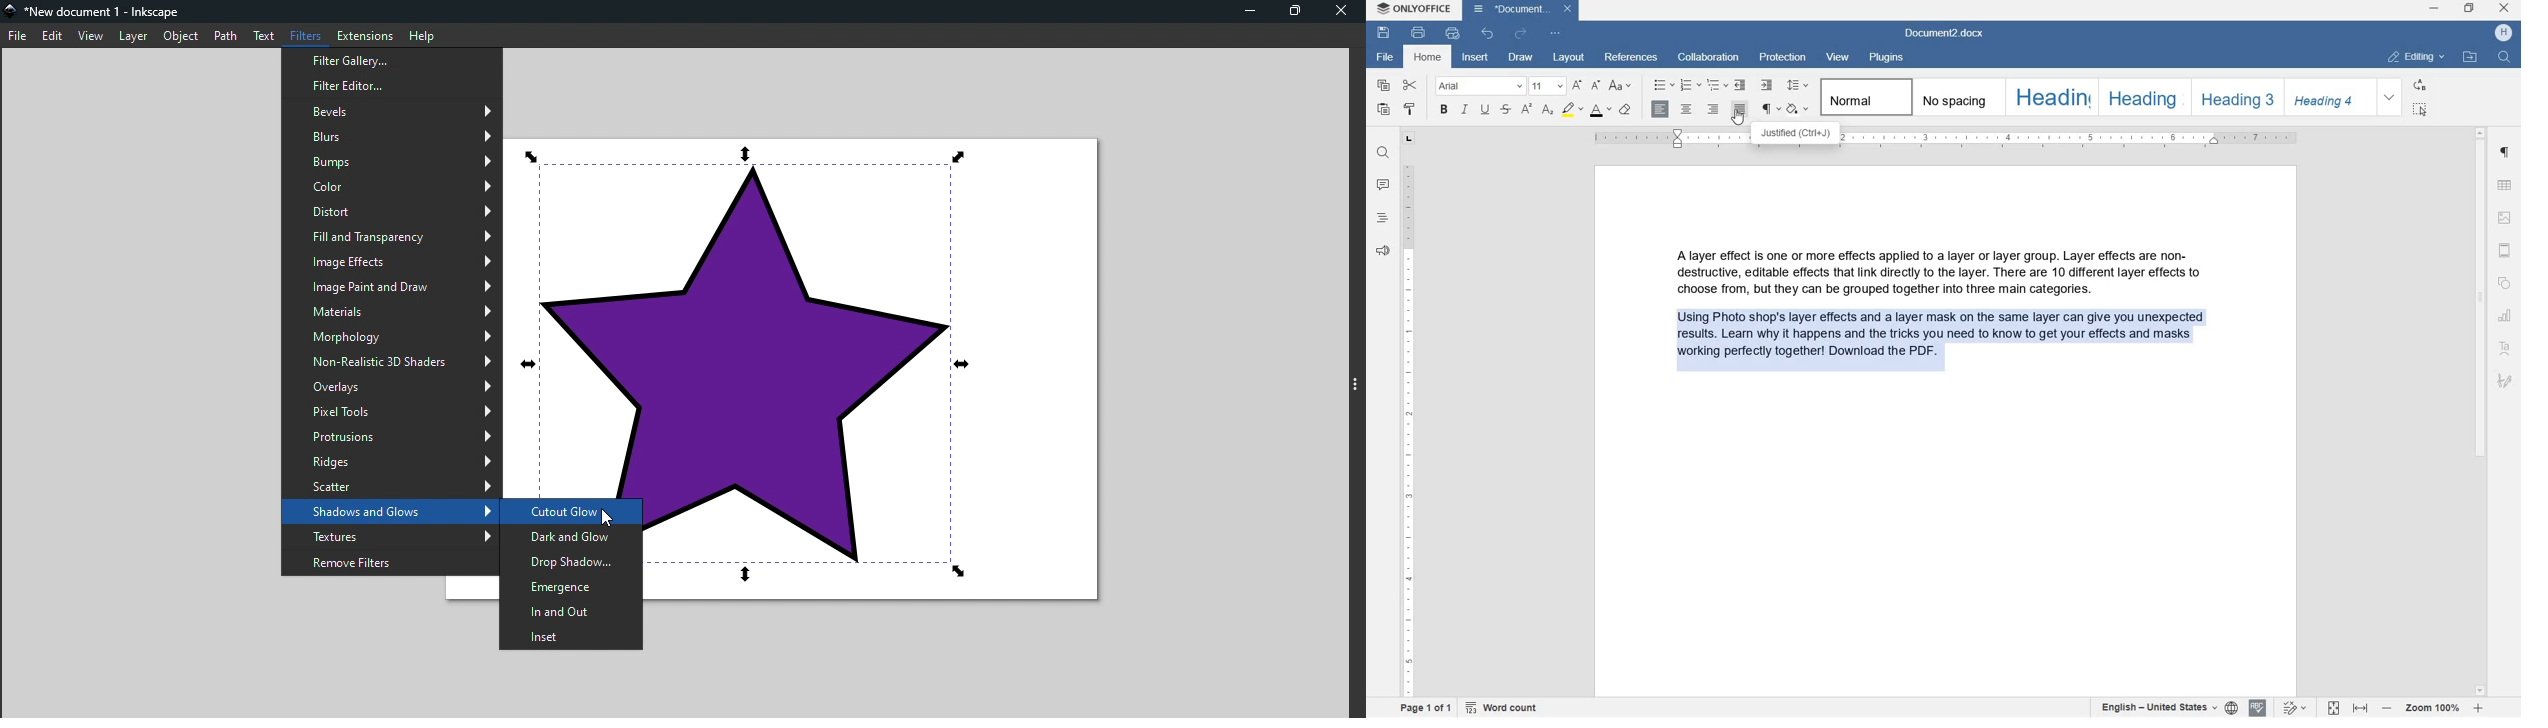  I want to click on Pixel, so click(394, 413).